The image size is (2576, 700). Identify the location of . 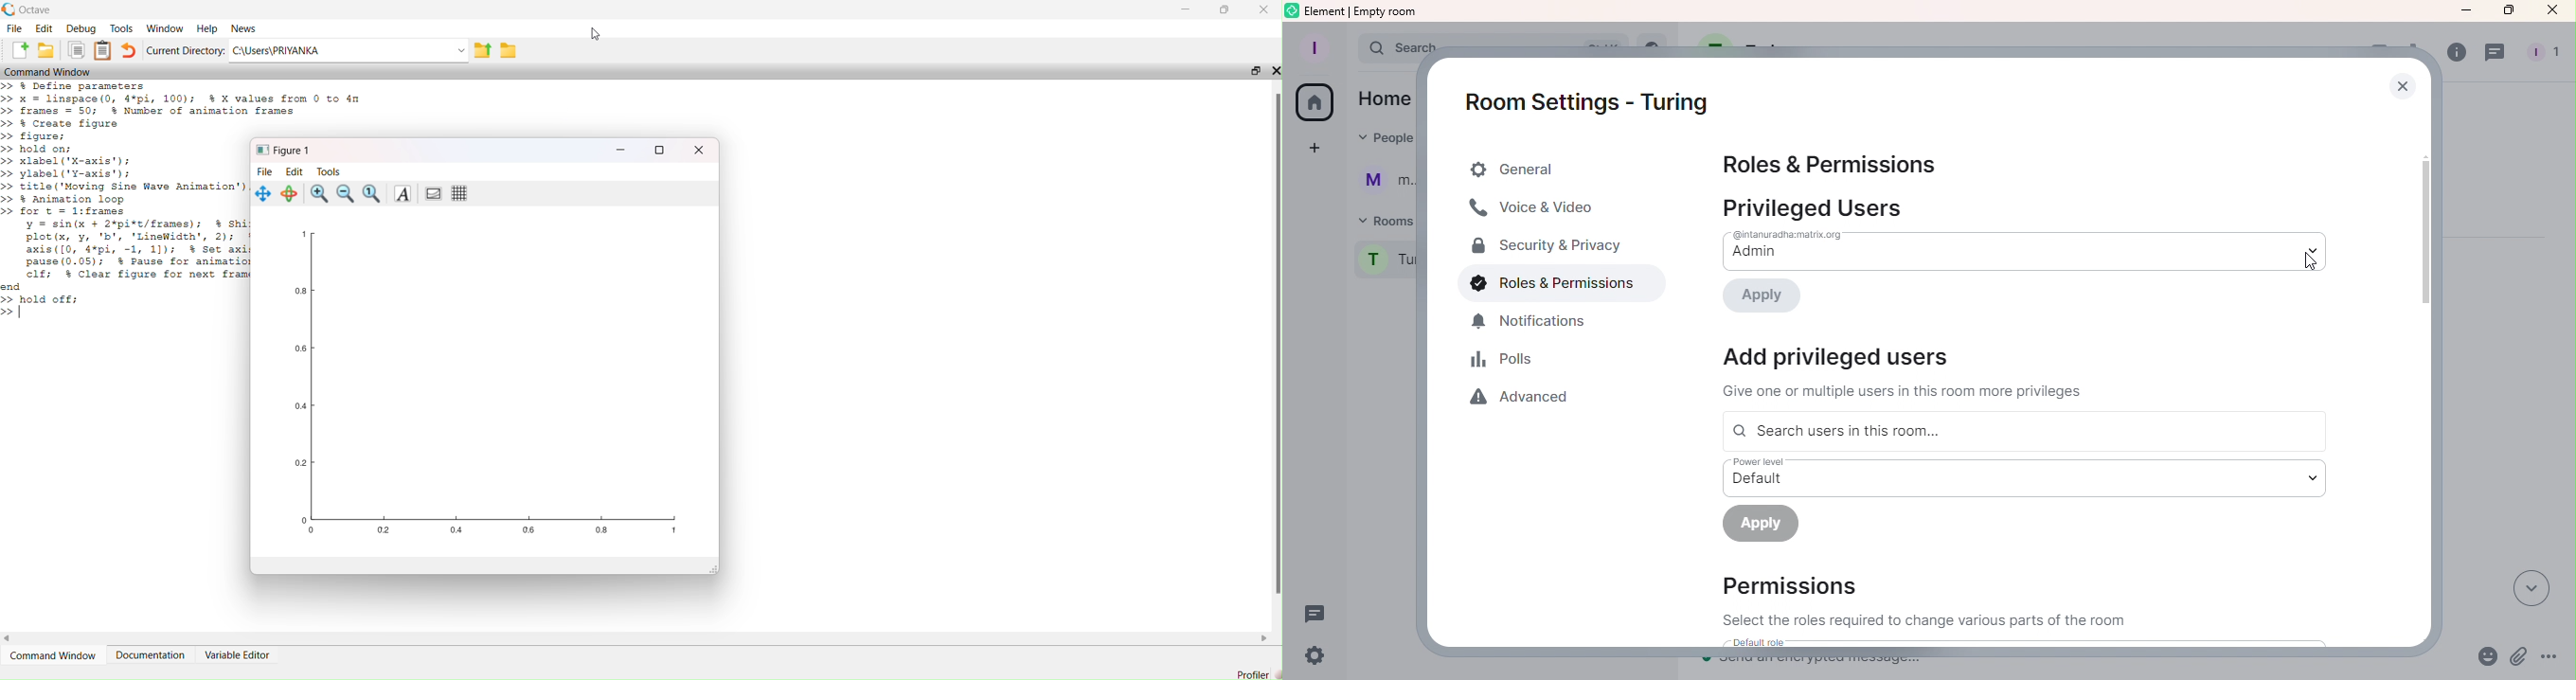
(1905, 372).